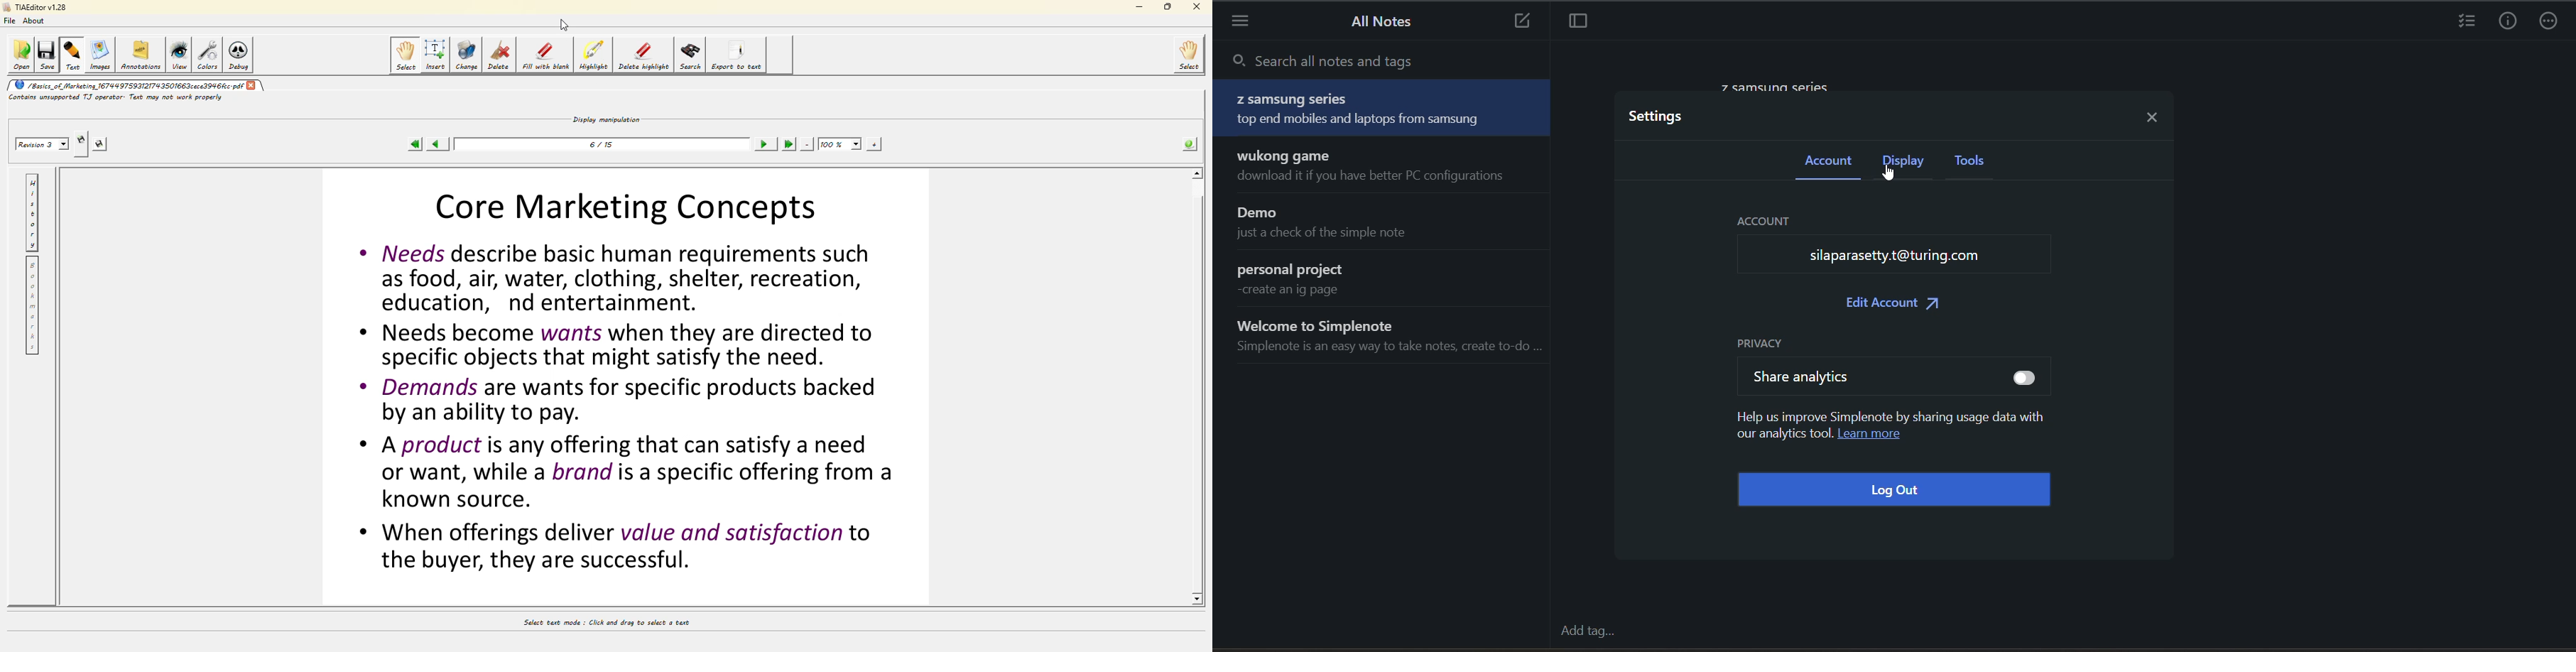 The width and height of the screenshot is (2576, 672). Describe the element at coordinates (1766, 343) in the screenshot. I see `privacy` at that location.